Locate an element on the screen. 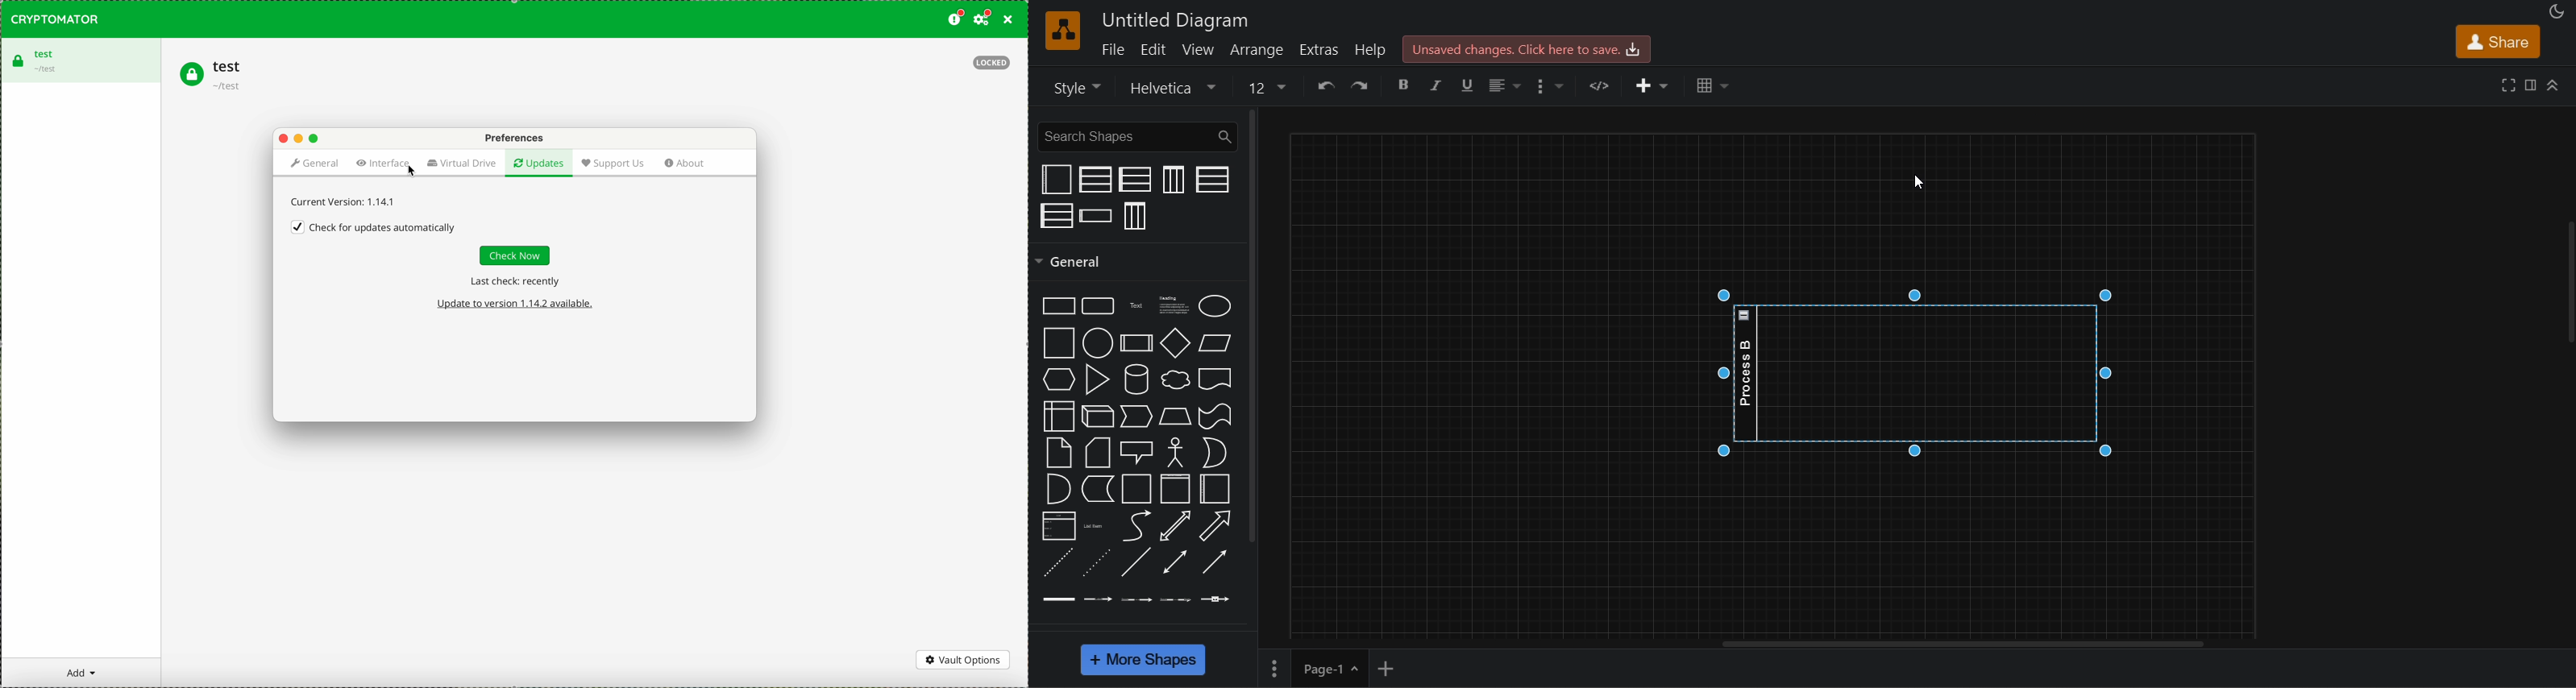  connector with label is located at coordinates (1097, 600).